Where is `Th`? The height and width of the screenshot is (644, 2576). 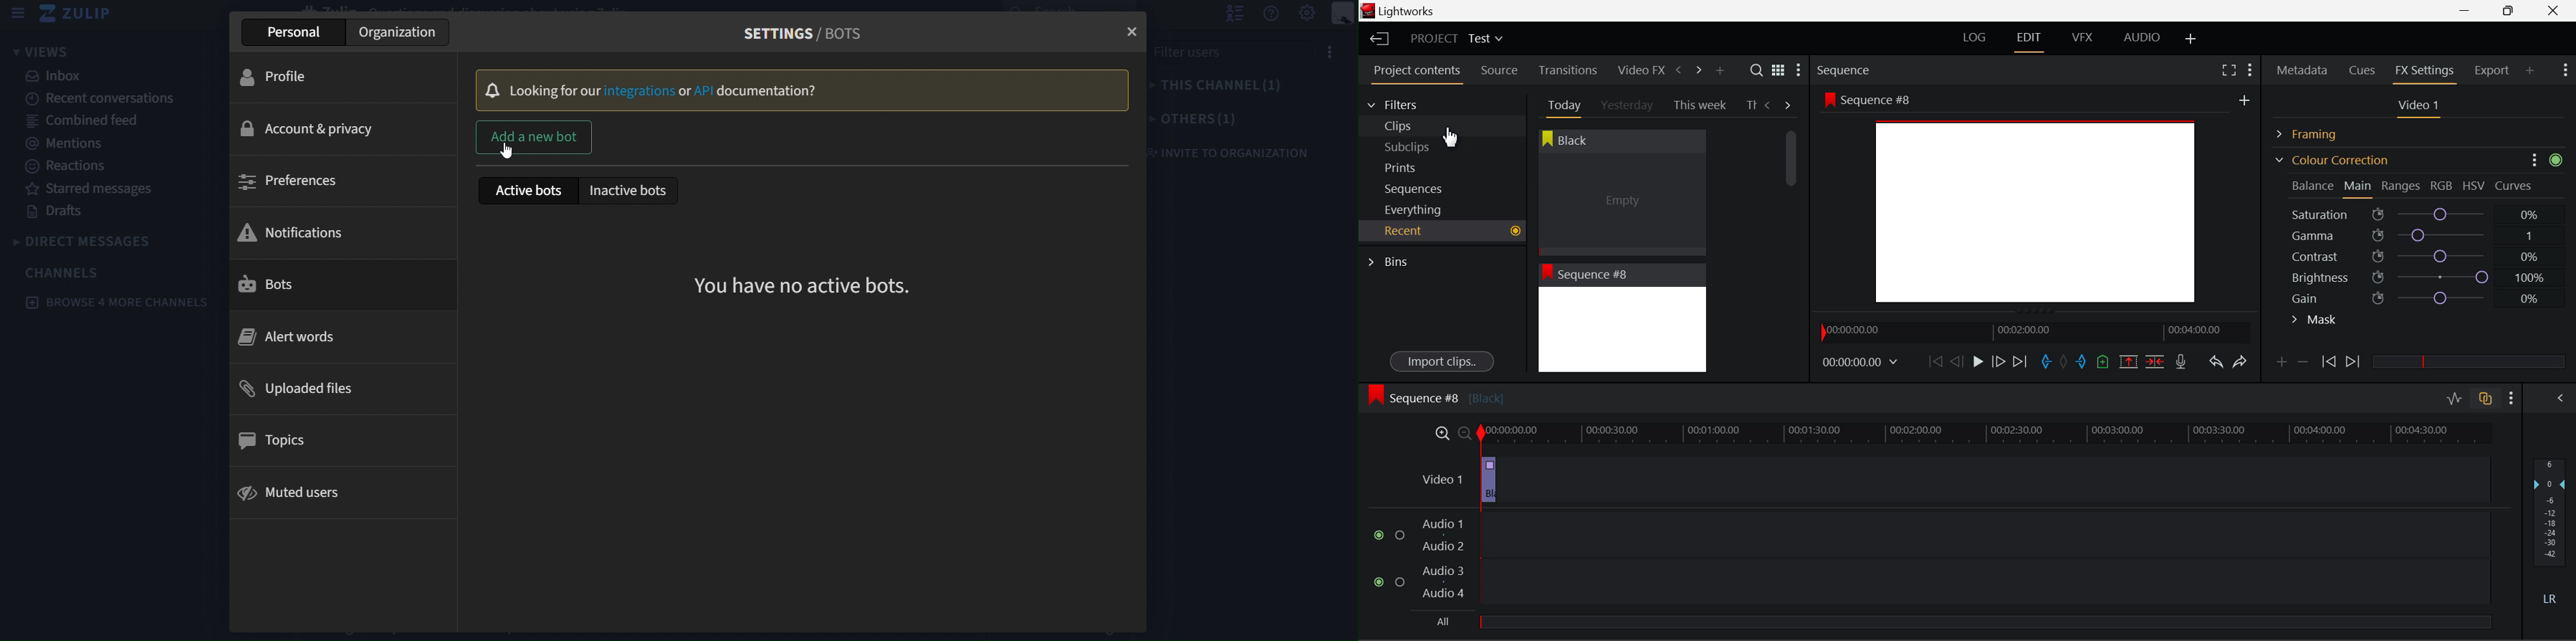
Th is located at coordinates (1752, 105).